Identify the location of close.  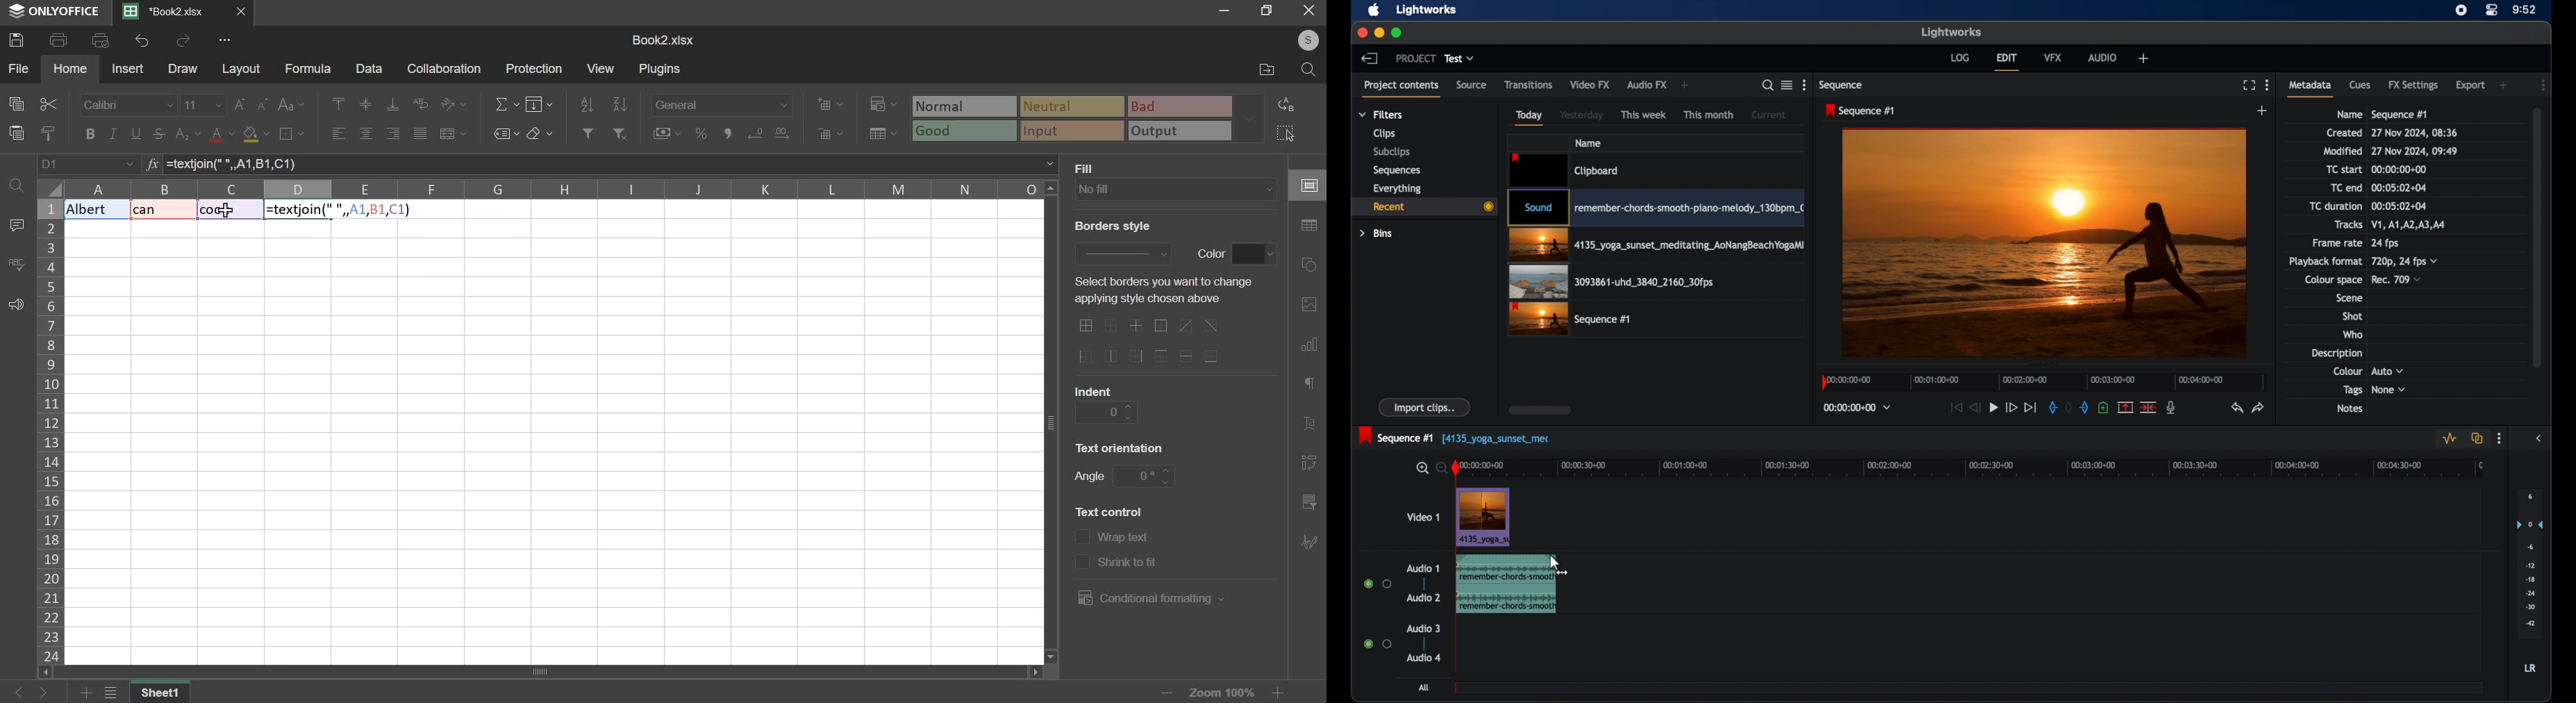
(1361, 33).